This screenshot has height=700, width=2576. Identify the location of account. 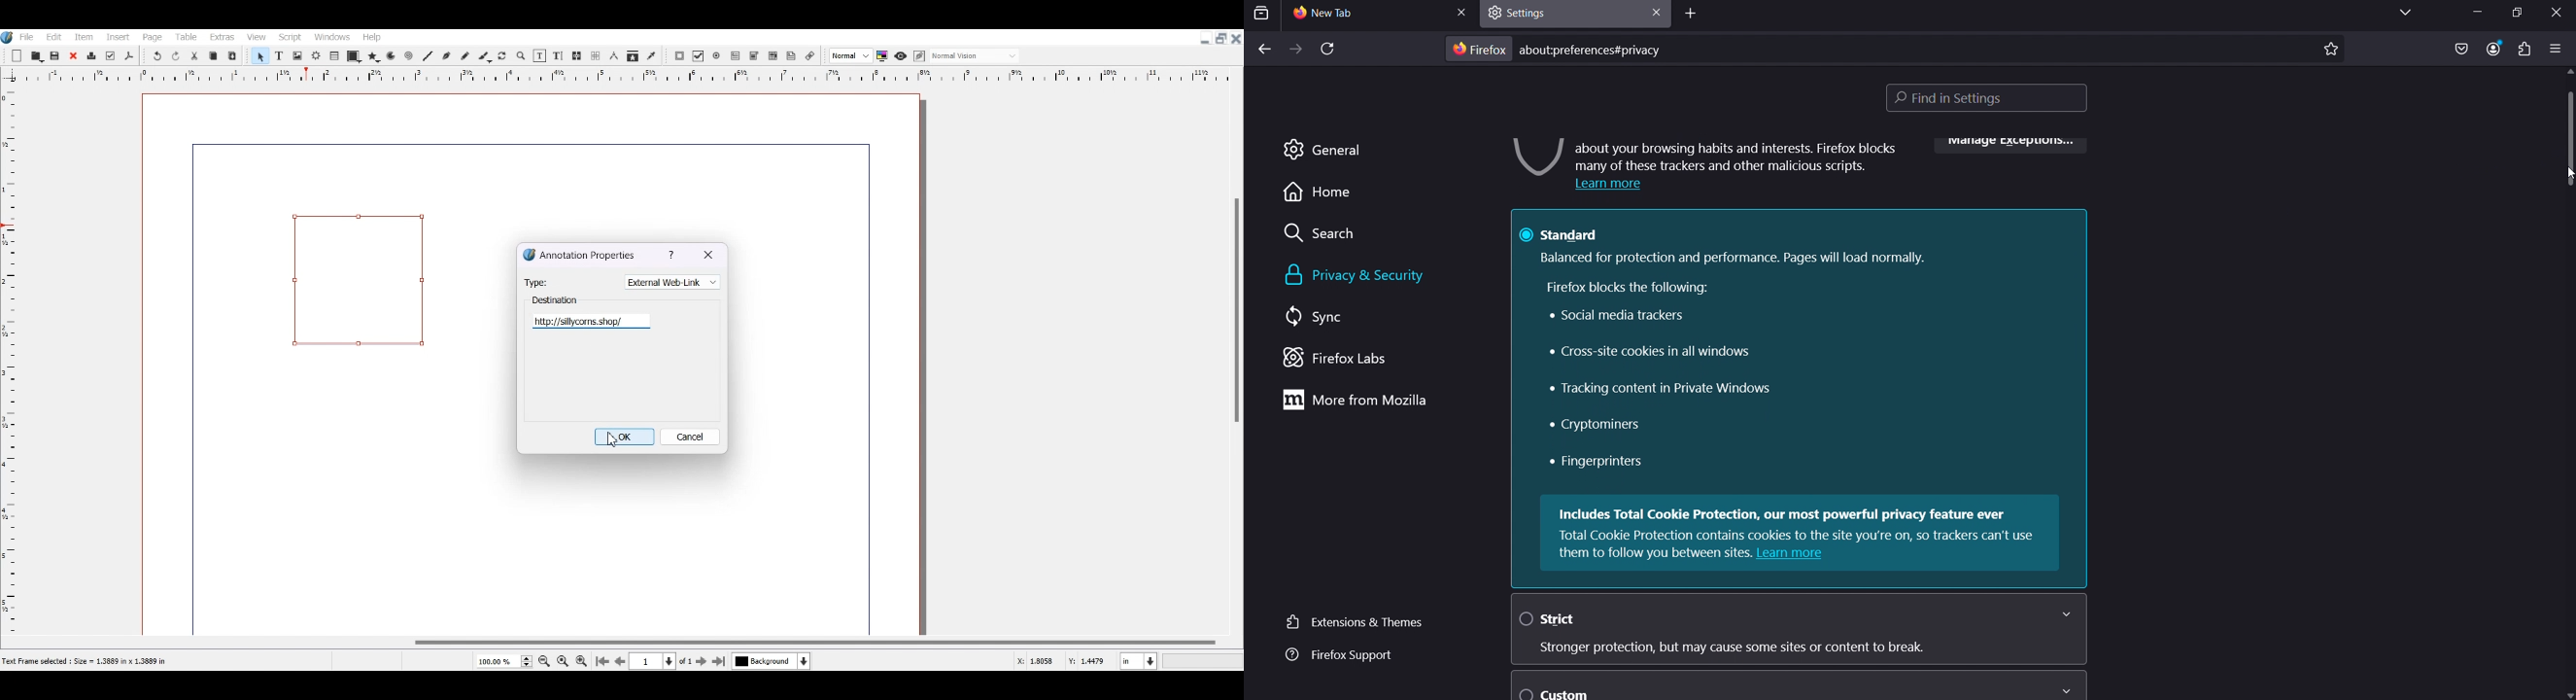
(2494, 47).